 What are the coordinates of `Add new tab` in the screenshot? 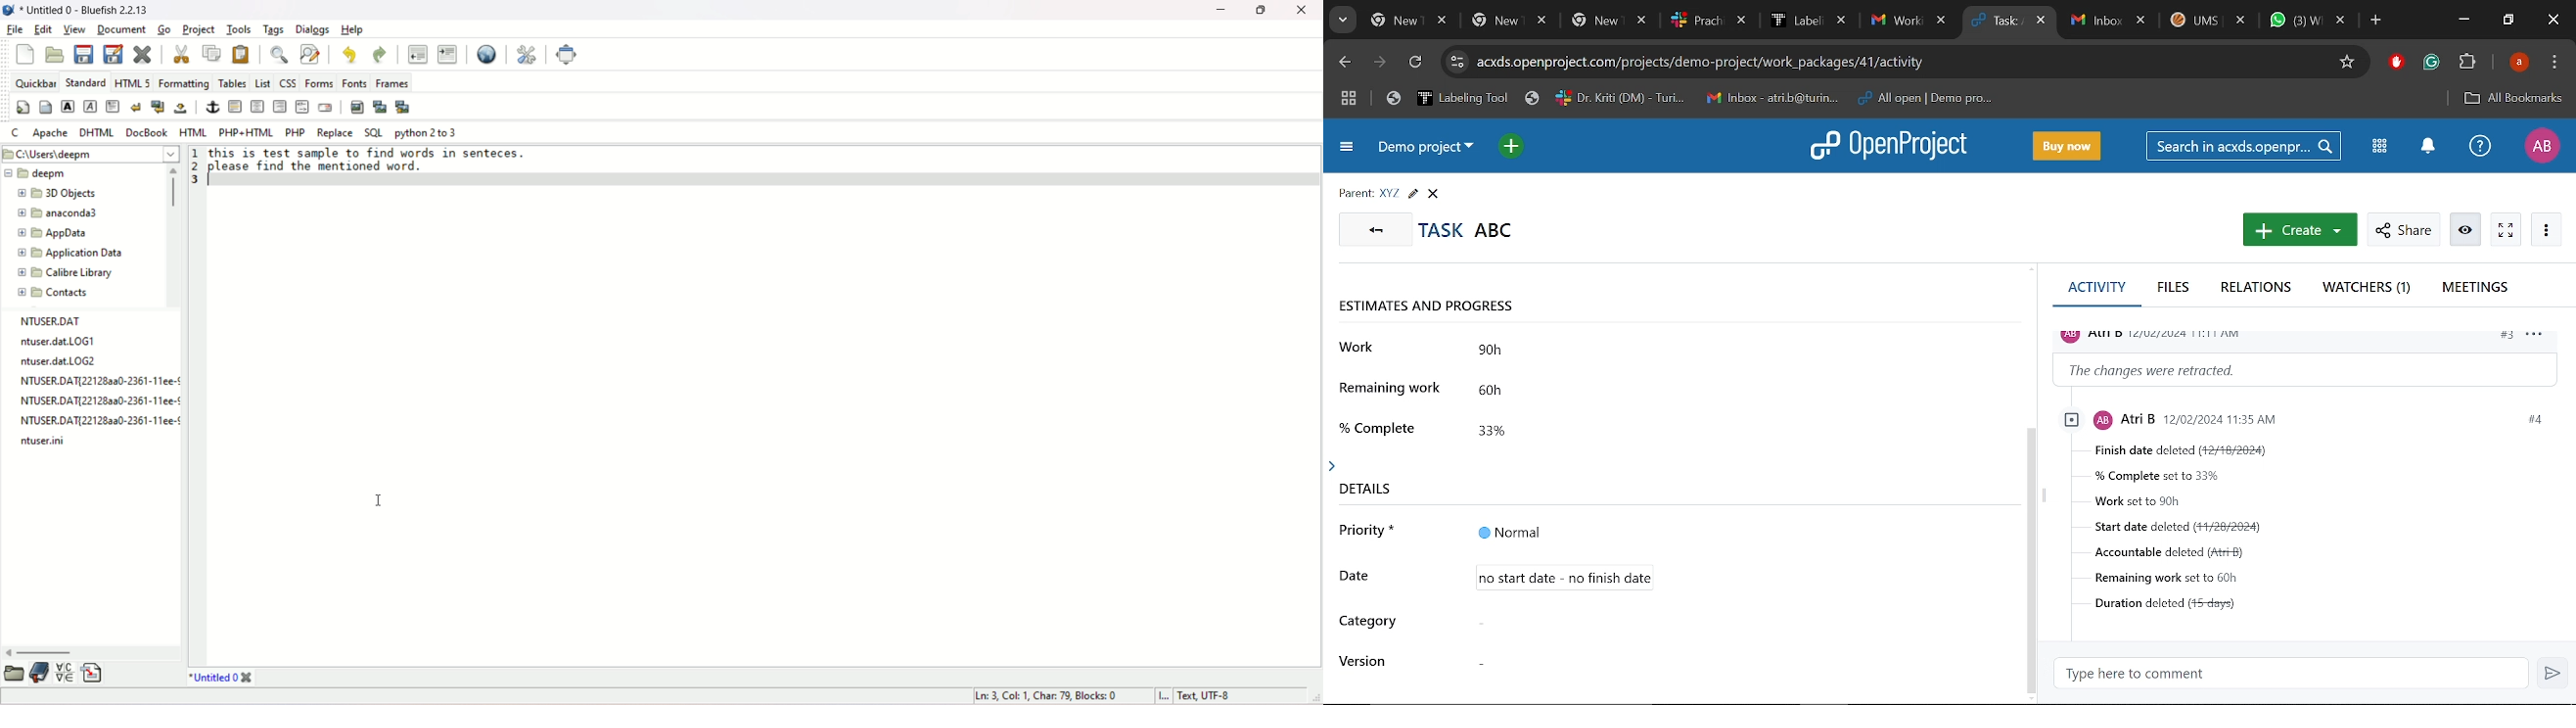 It's located at (2377, 23).